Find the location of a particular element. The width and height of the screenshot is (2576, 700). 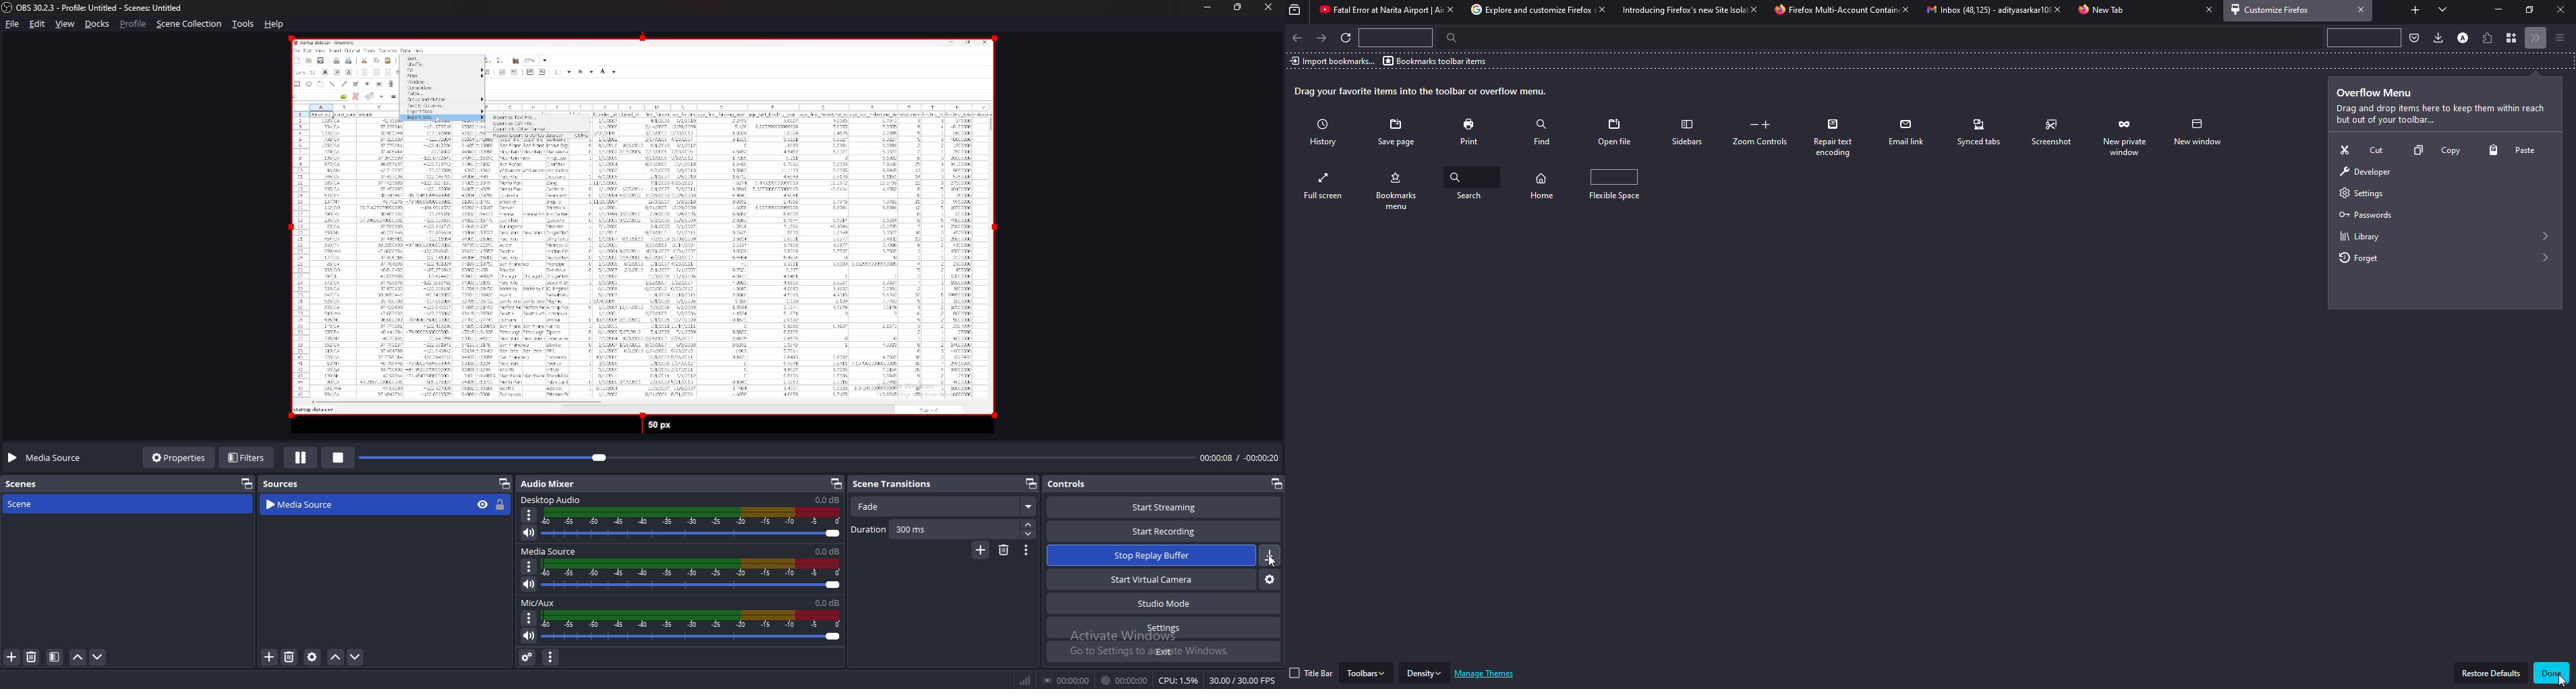

settings is located at coordinates (2358, 194).